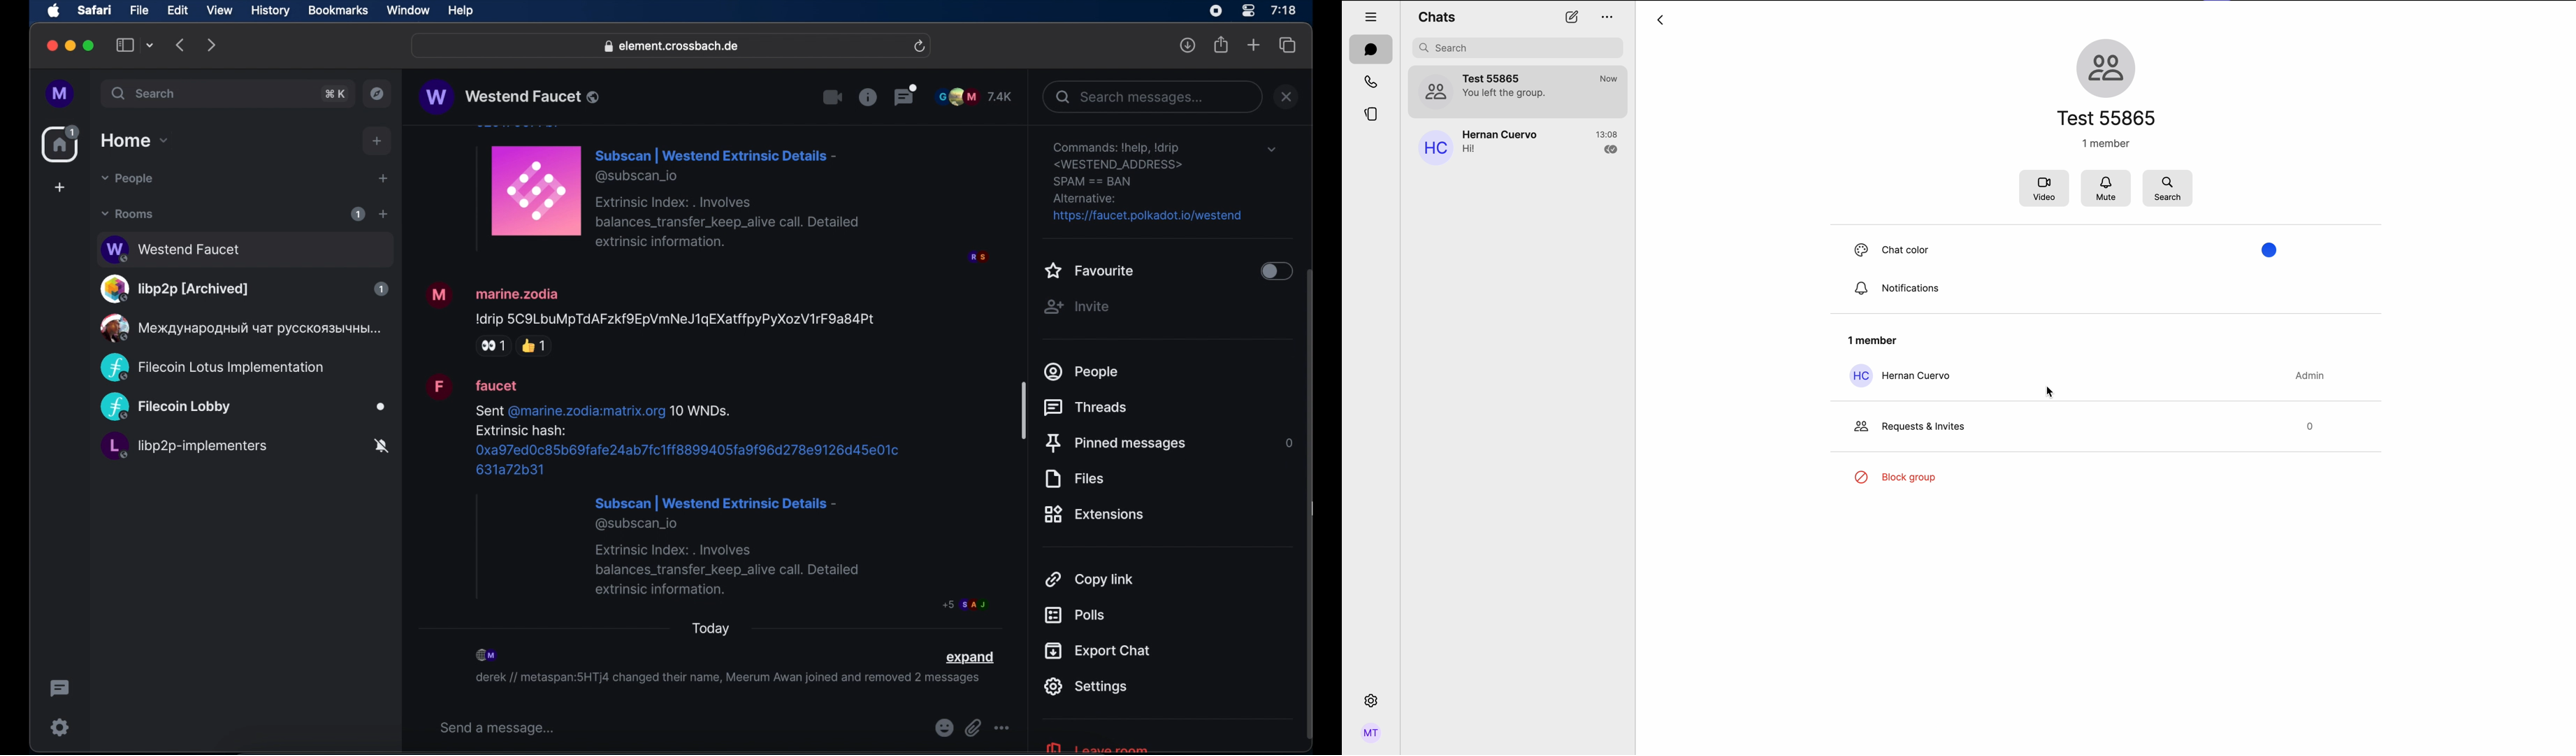  What do you see at coordinates (1188, 45) in the screenshot?
I see `downloads` at bounding box center [1188, 45].